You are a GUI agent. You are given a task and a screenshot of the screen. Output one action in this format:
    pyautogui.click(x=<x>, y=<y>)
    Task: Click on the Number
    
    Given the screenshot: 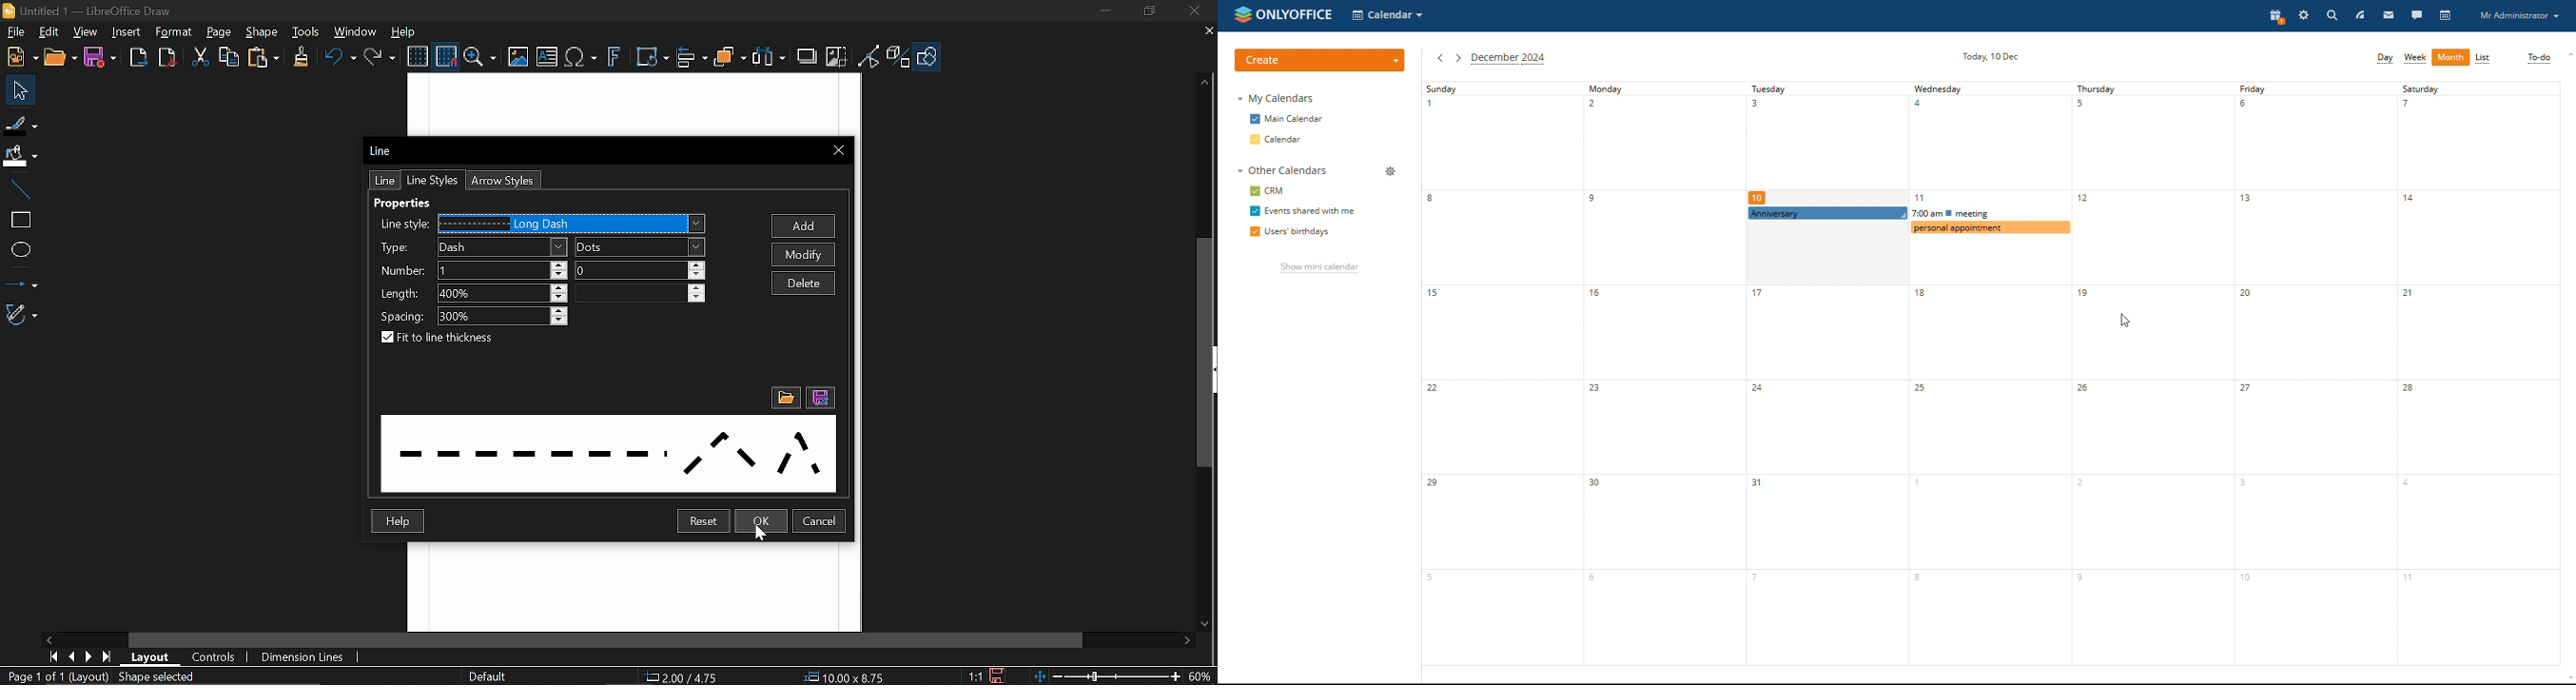 What is the action you would take?
    pyautogui.click(x=501, y=270)
    